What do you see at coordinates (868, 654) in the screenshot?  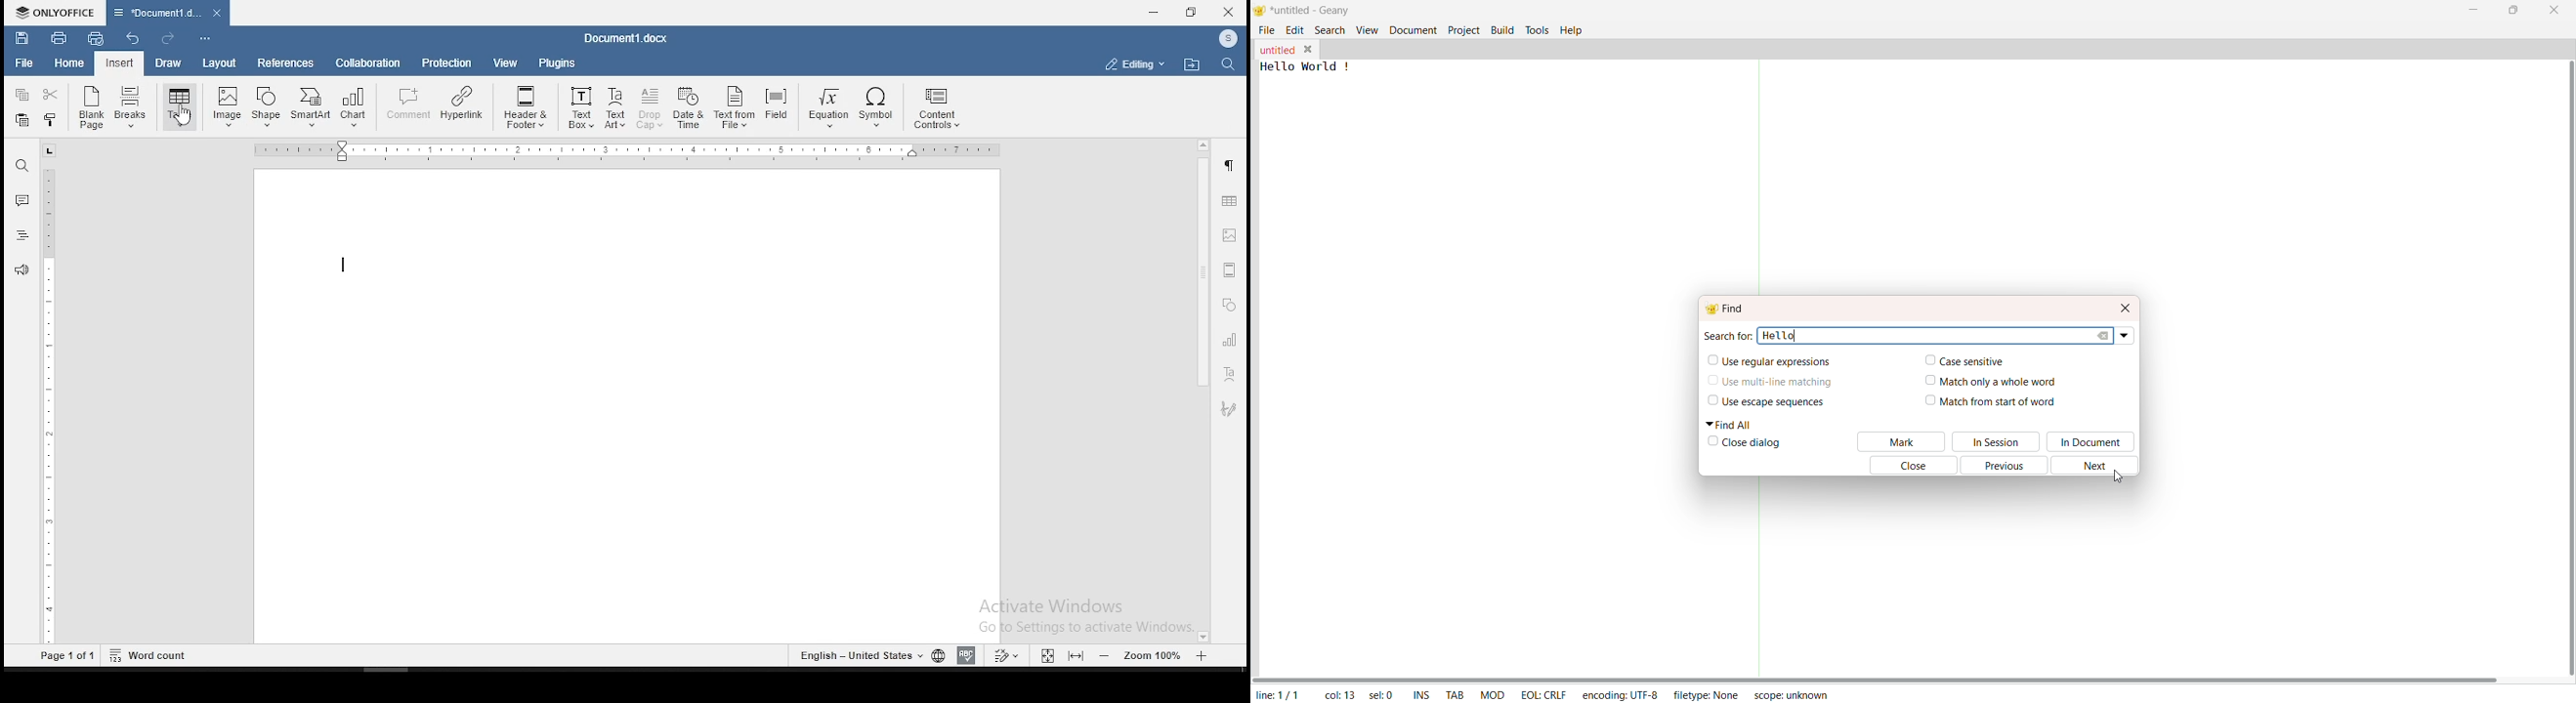 I see `languages` at bounding box center [868, 654].